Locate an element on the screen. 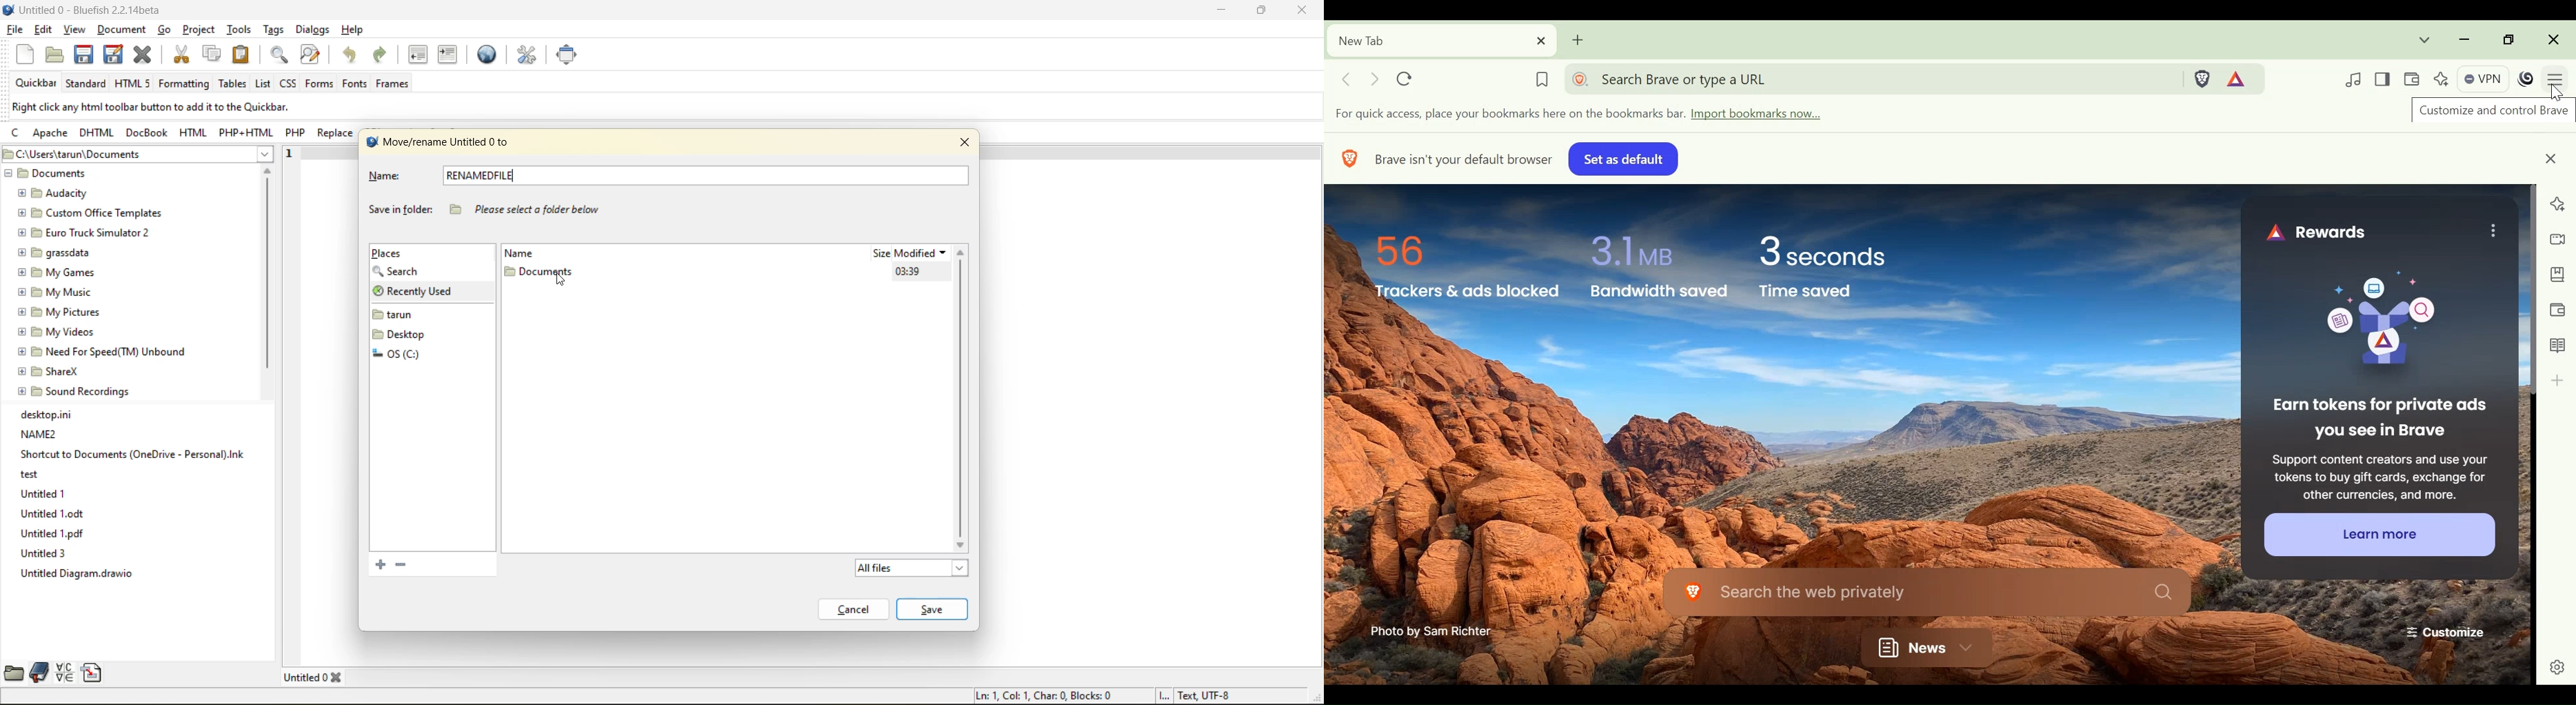 The image size is (2576, 728). vertical scroll bar is located at coordinates (268, 274).